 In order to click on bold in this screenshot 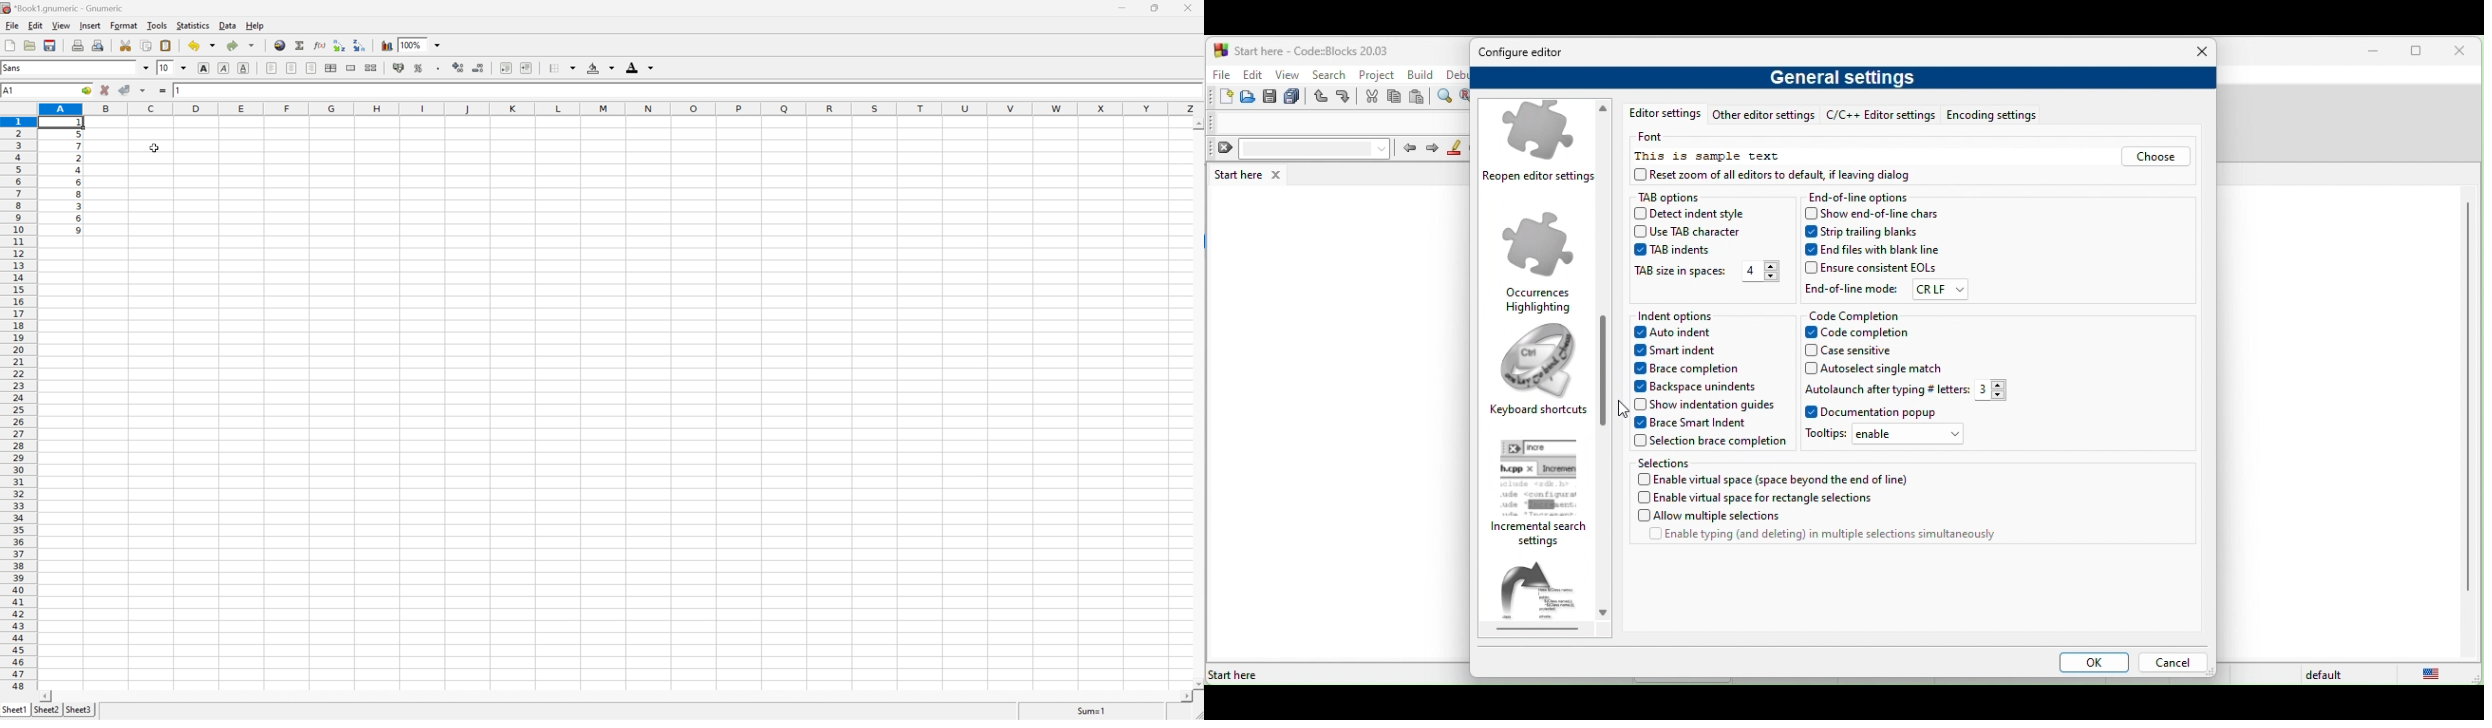, I will do `click(203, 68)`.